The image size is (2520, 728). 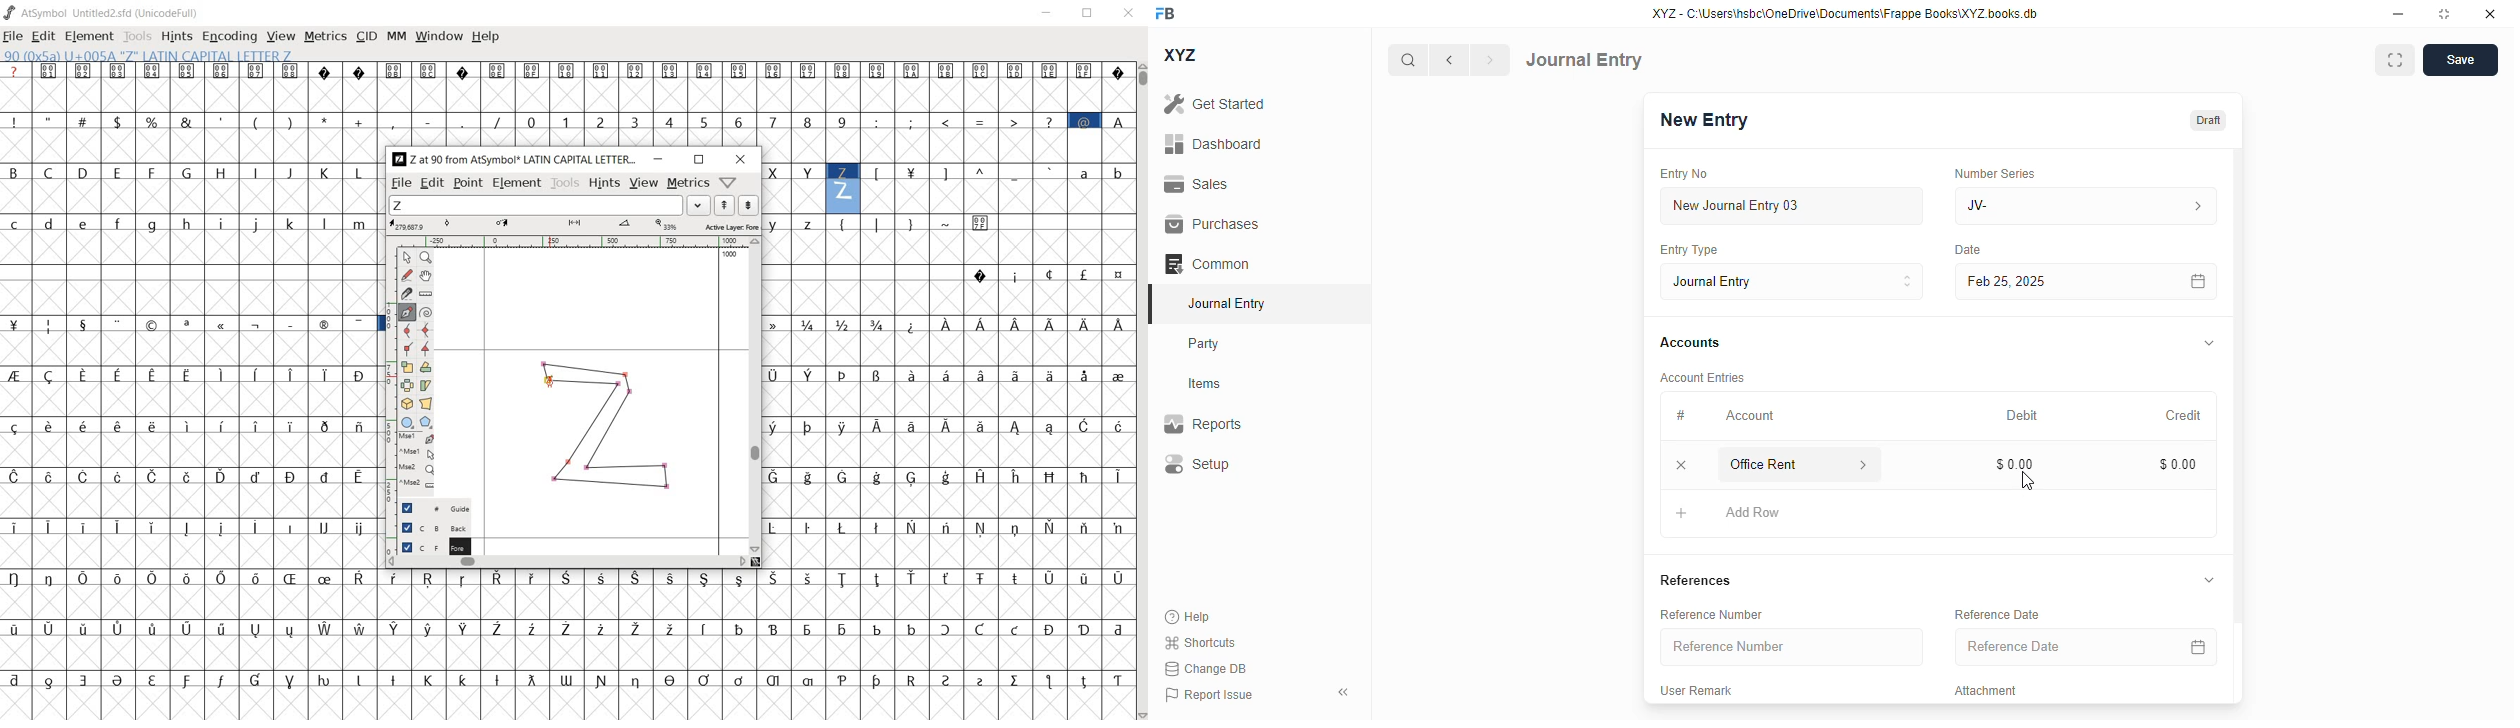 What do you see at coordinates (1204, 344) in the screenshot?
I see `party` at bounding box center [1204, 344].